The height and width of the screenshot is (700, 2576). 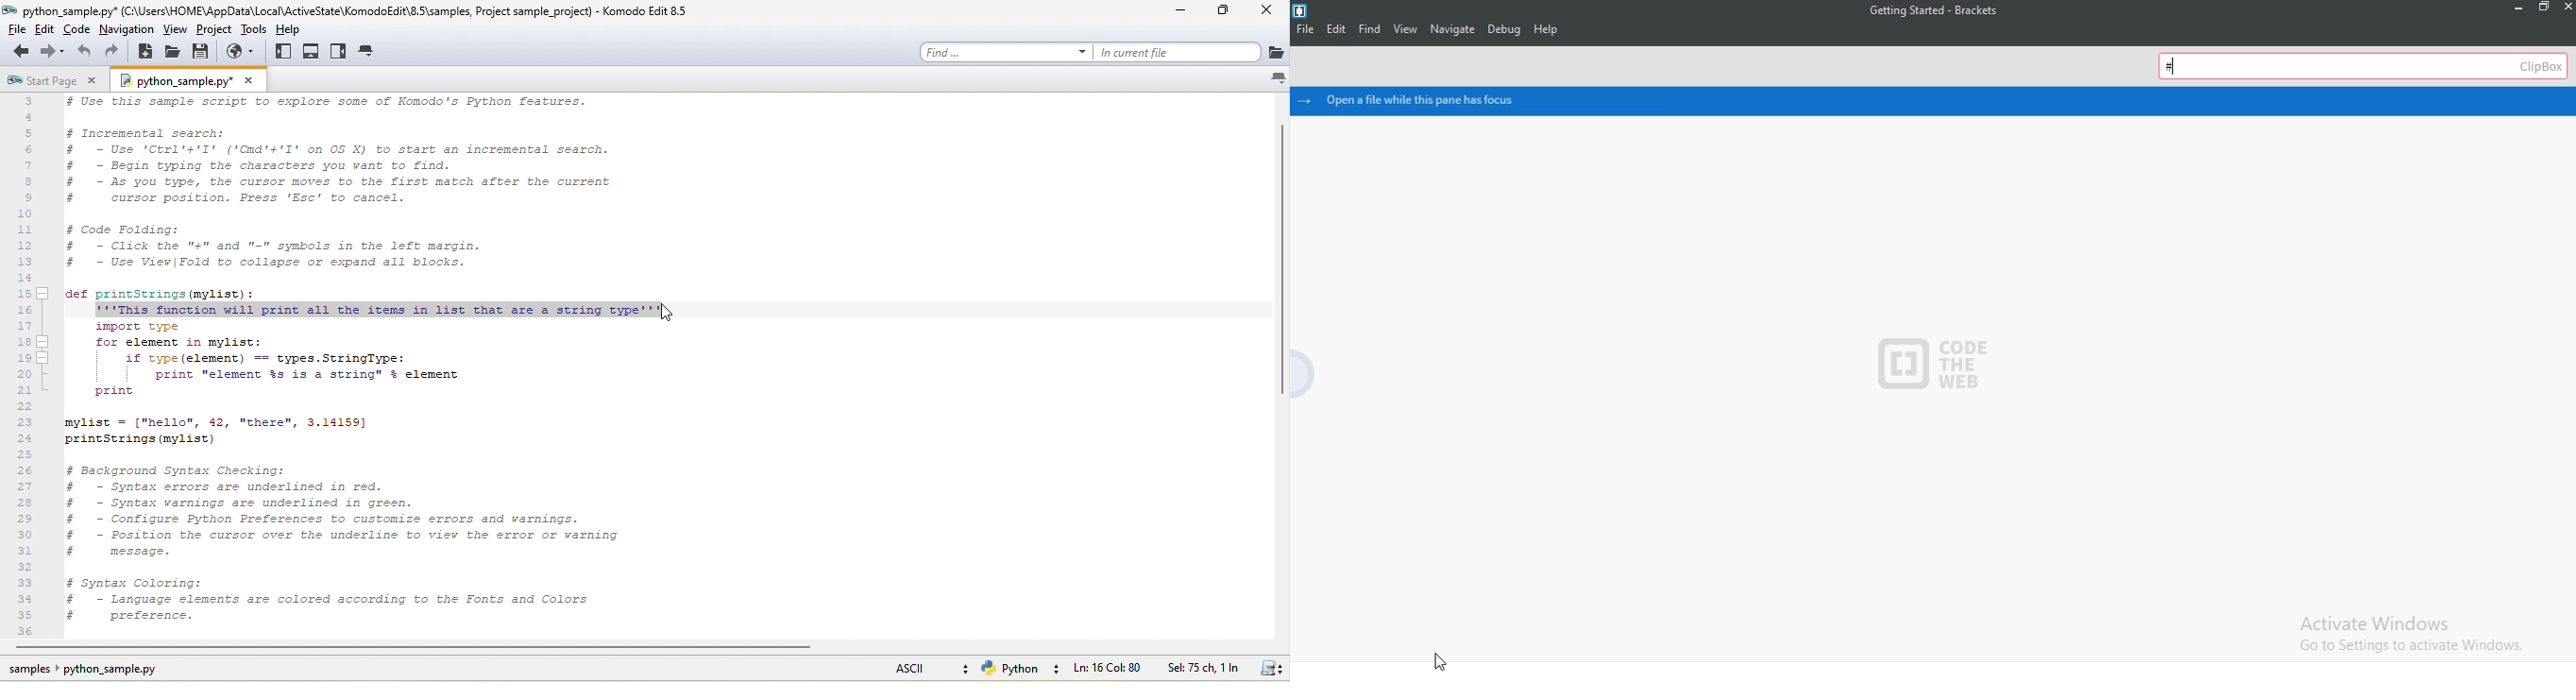 I want to click on debug, so click(x=1502, y=27).